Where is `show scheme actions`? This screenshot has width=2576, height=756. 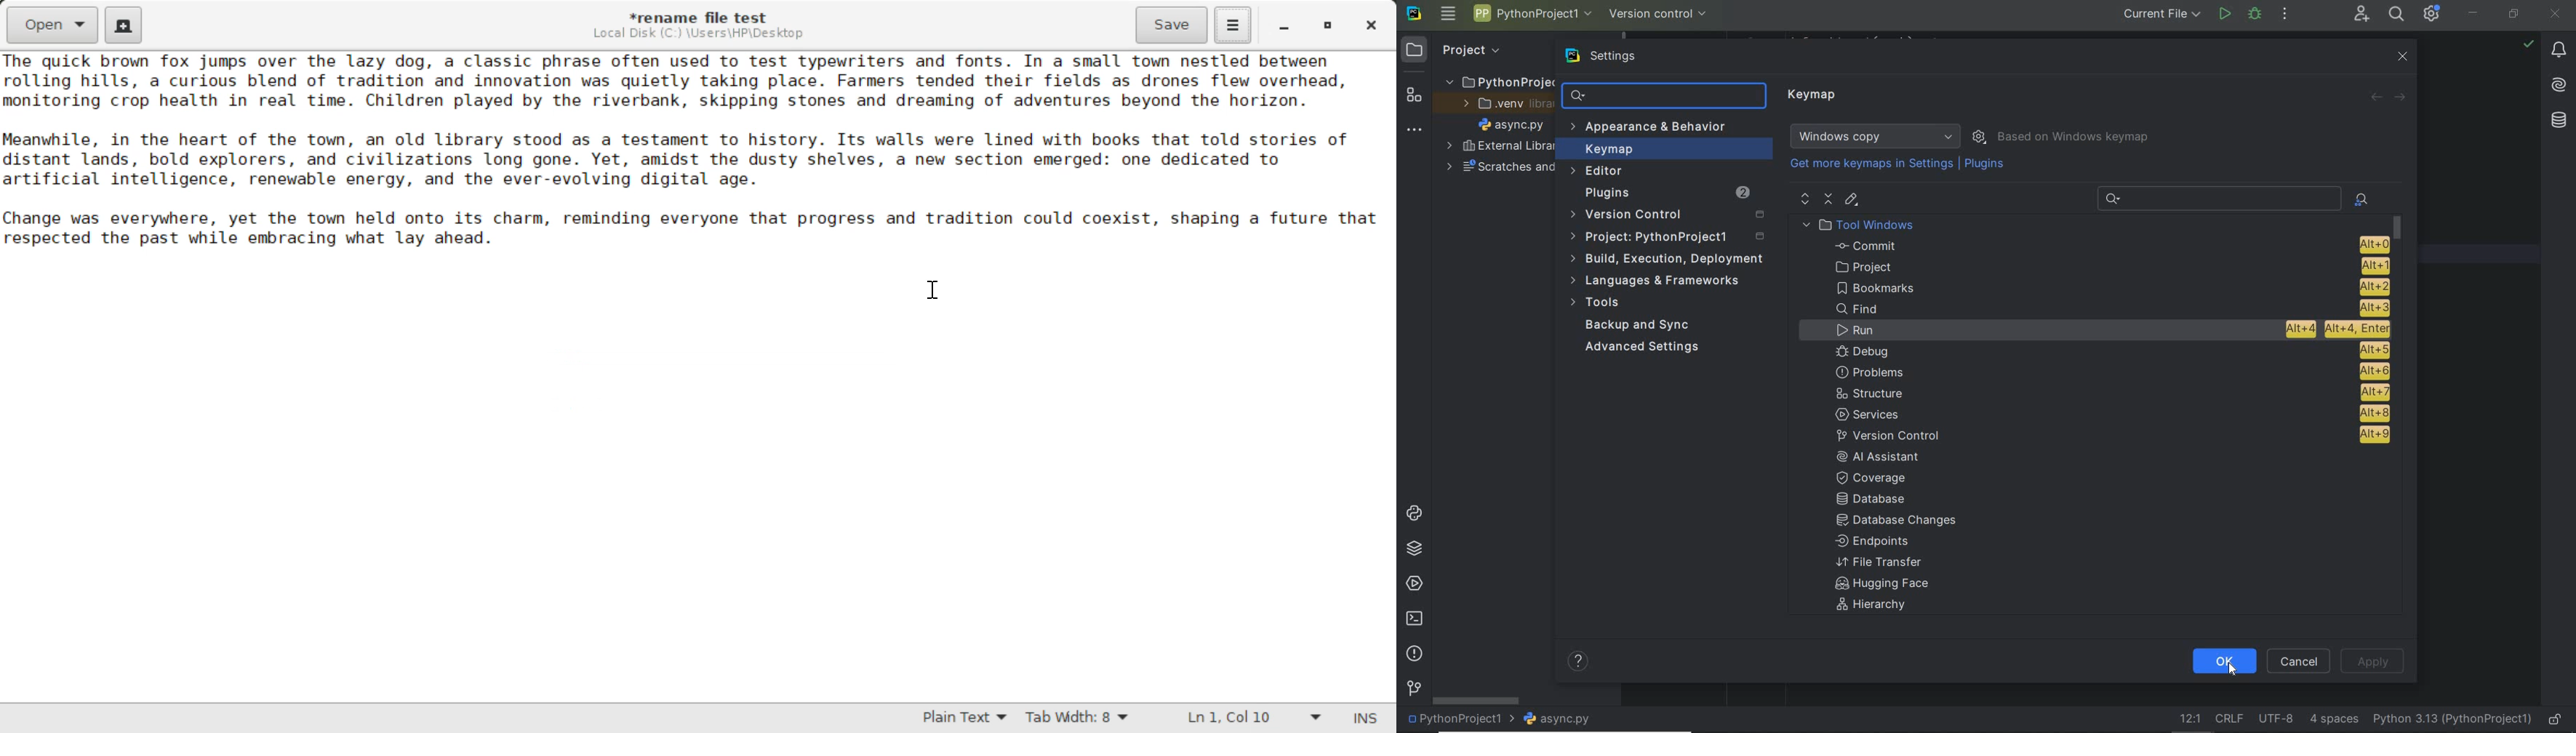
show scheme actions is located at coordinates (1979, 136).